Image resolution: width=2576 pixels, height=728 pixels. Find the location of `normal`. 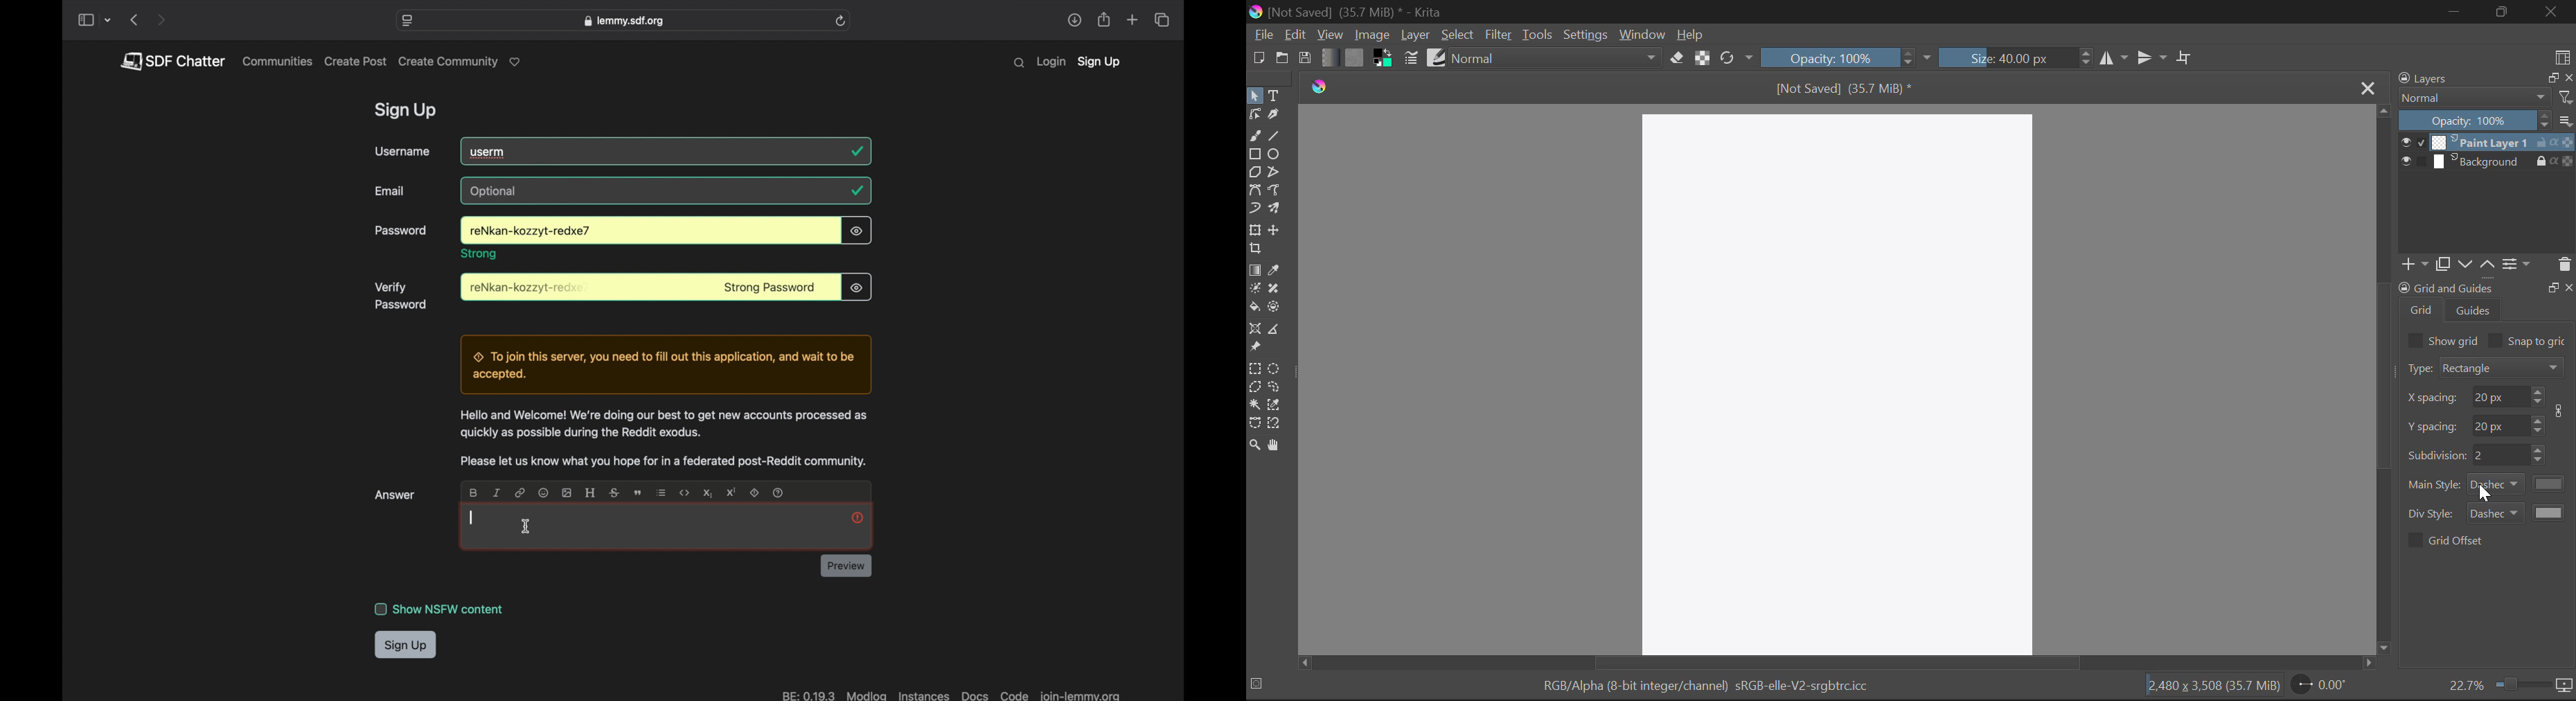

normal is located at coordinates (2474, 97).